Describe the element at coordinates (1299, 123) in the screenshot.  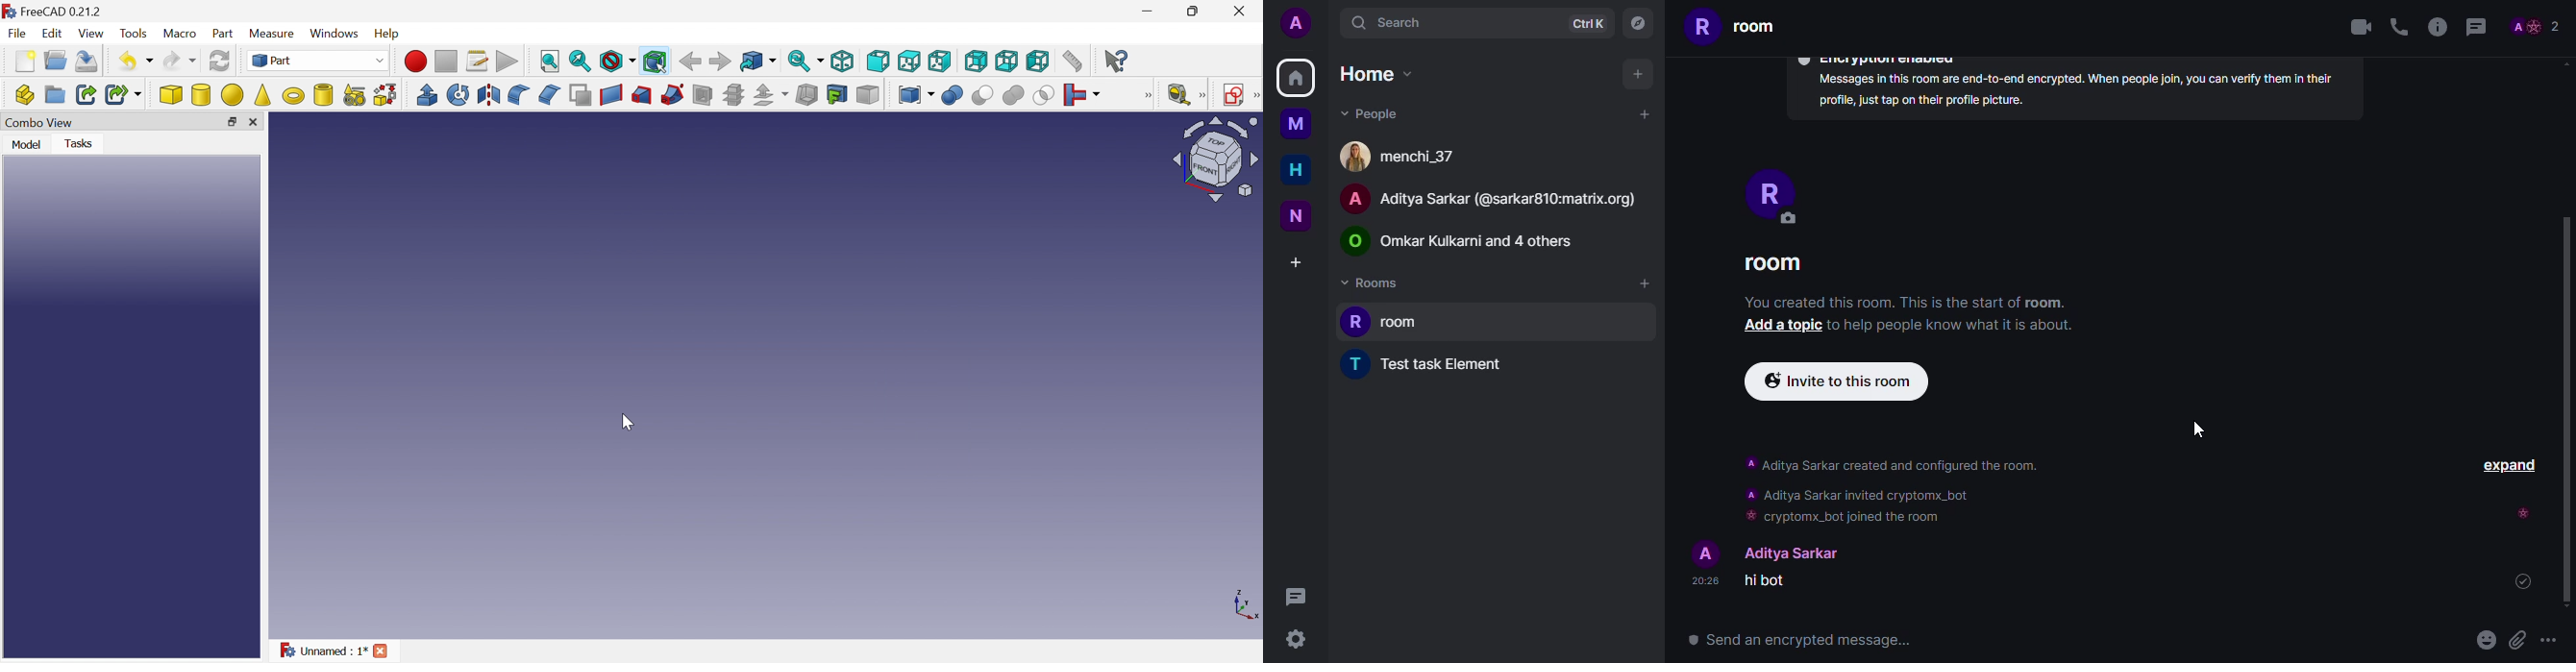
I see `myspace` at that location.